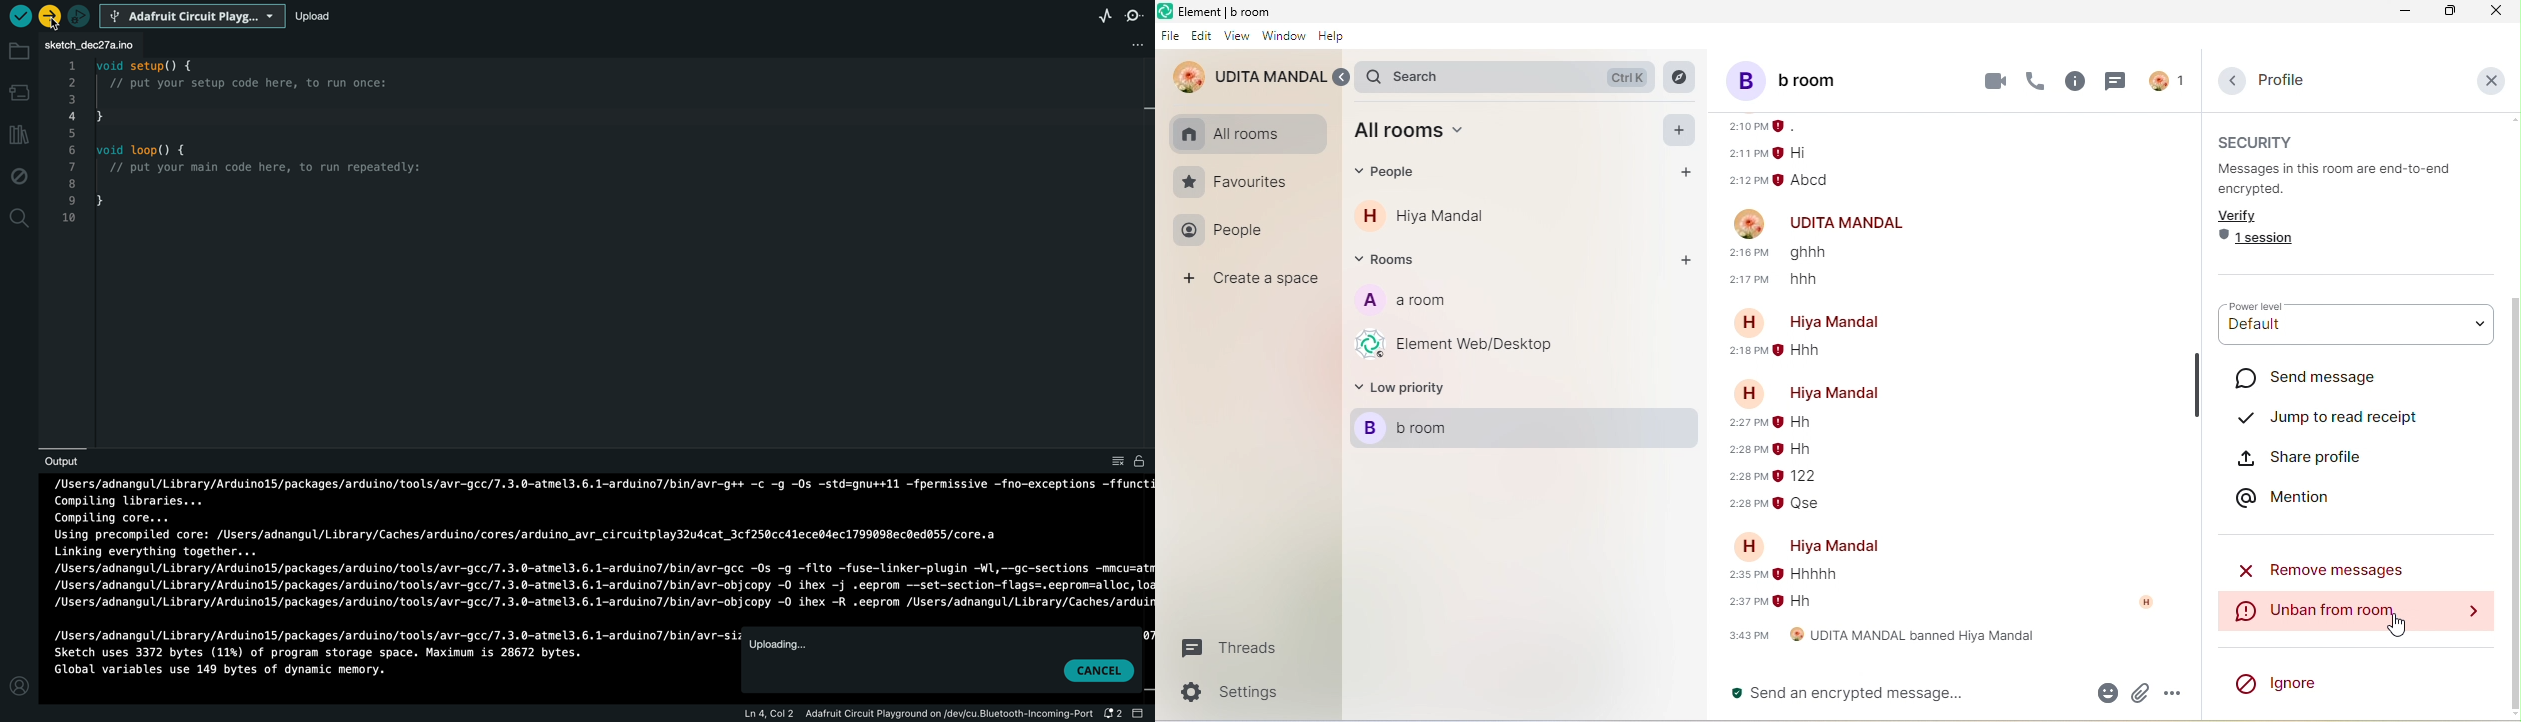  What do you see at coordinates (18, 218) in the screenshot?
I see `search` at bounding box center [18, 218].